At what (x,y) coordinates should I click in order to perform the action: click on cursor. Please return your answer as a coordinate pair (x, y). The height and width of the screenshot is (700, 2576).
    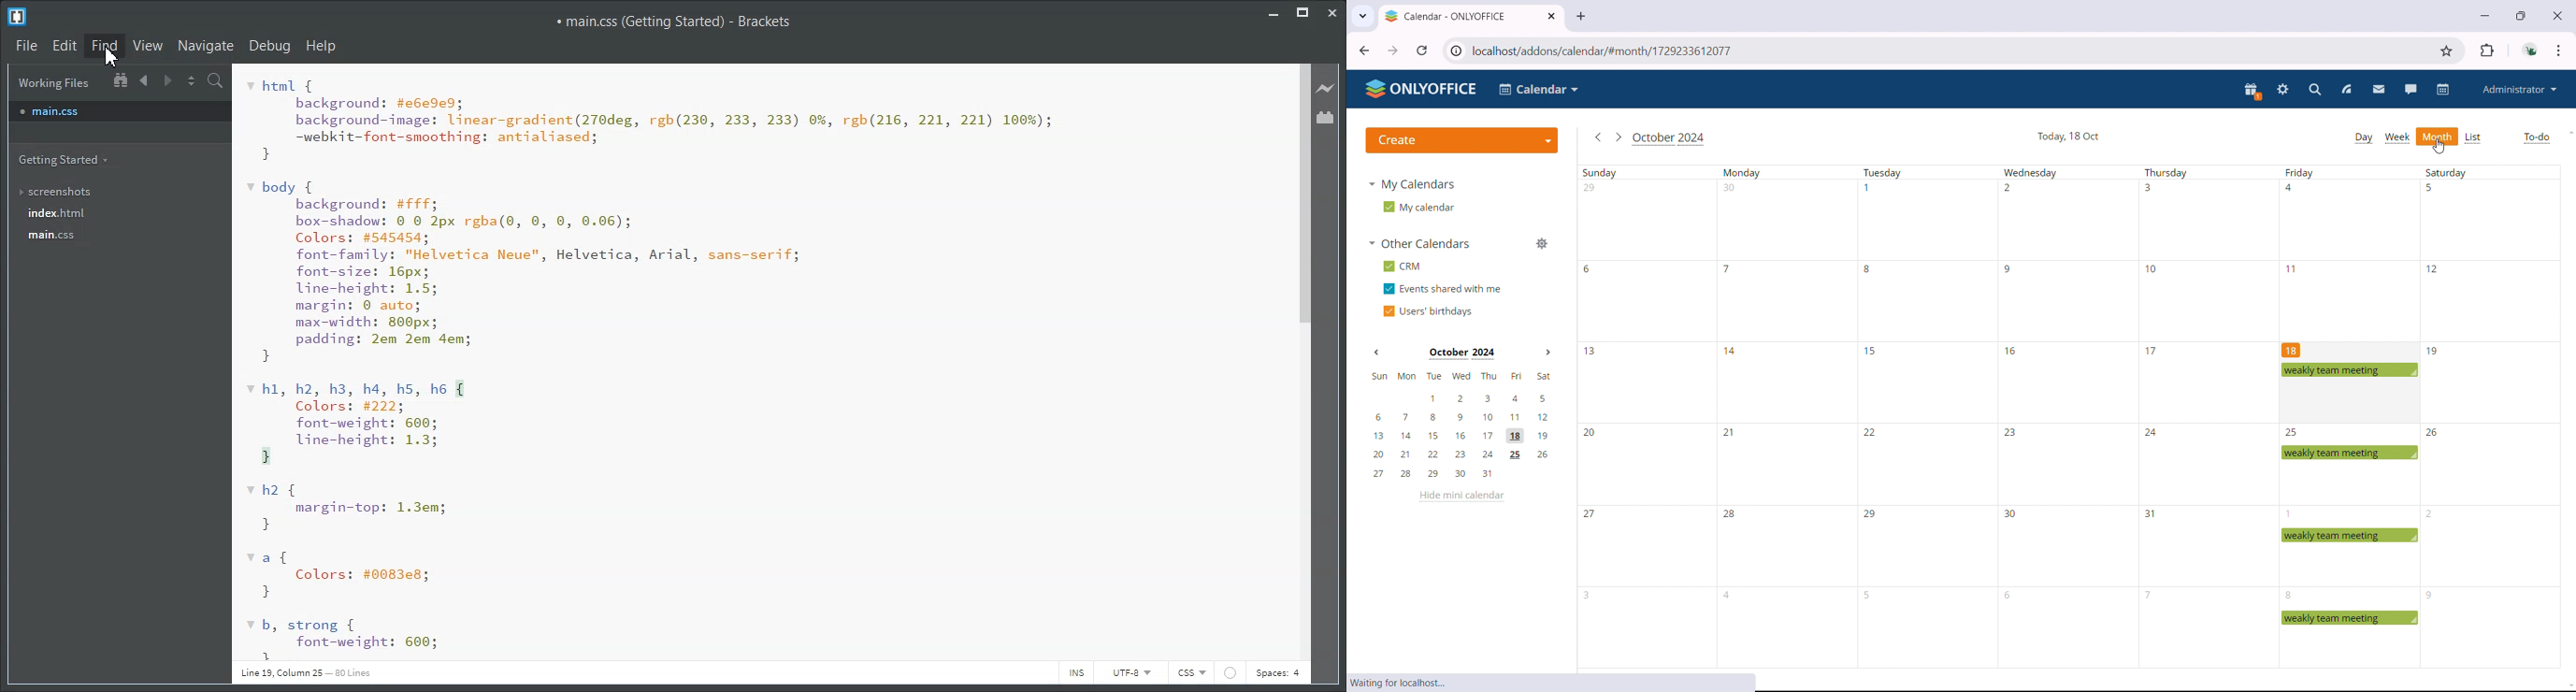
    Looking at the image, I should click on (108, 61).